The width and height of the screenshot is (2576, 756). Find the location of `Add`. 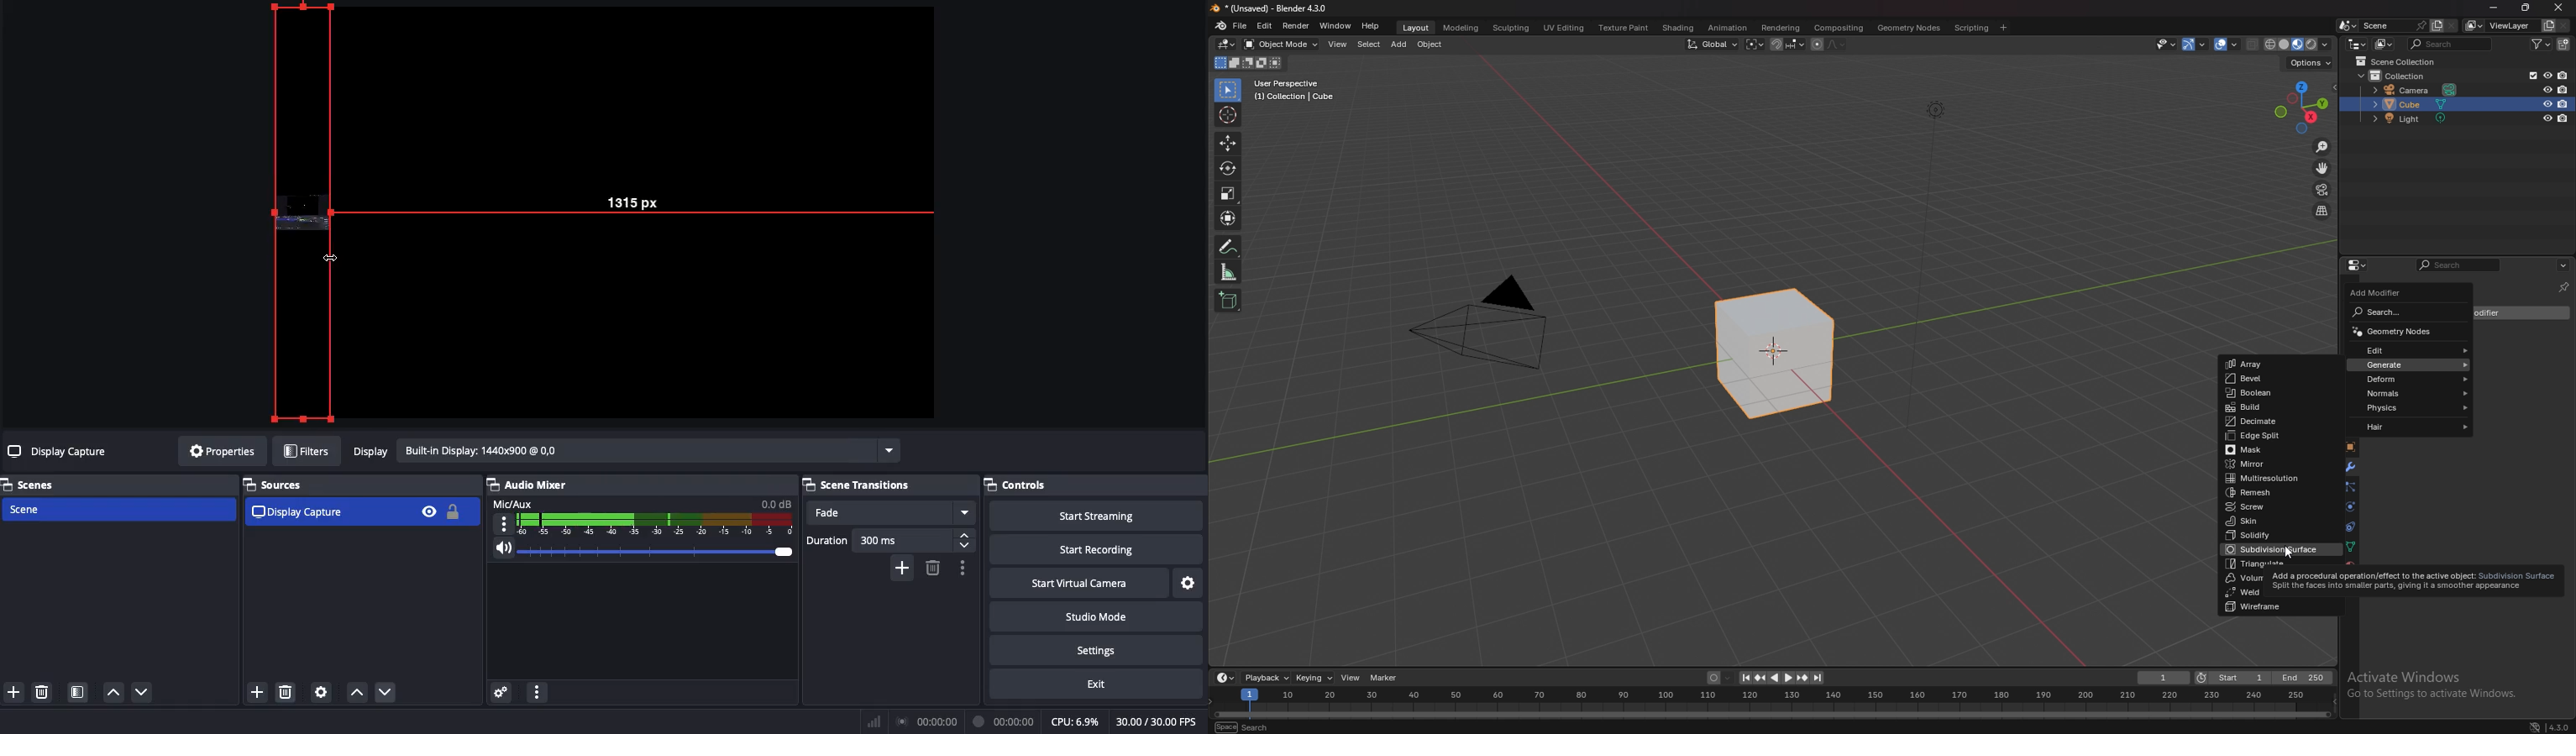

Add is located at coordinates (13, 693).